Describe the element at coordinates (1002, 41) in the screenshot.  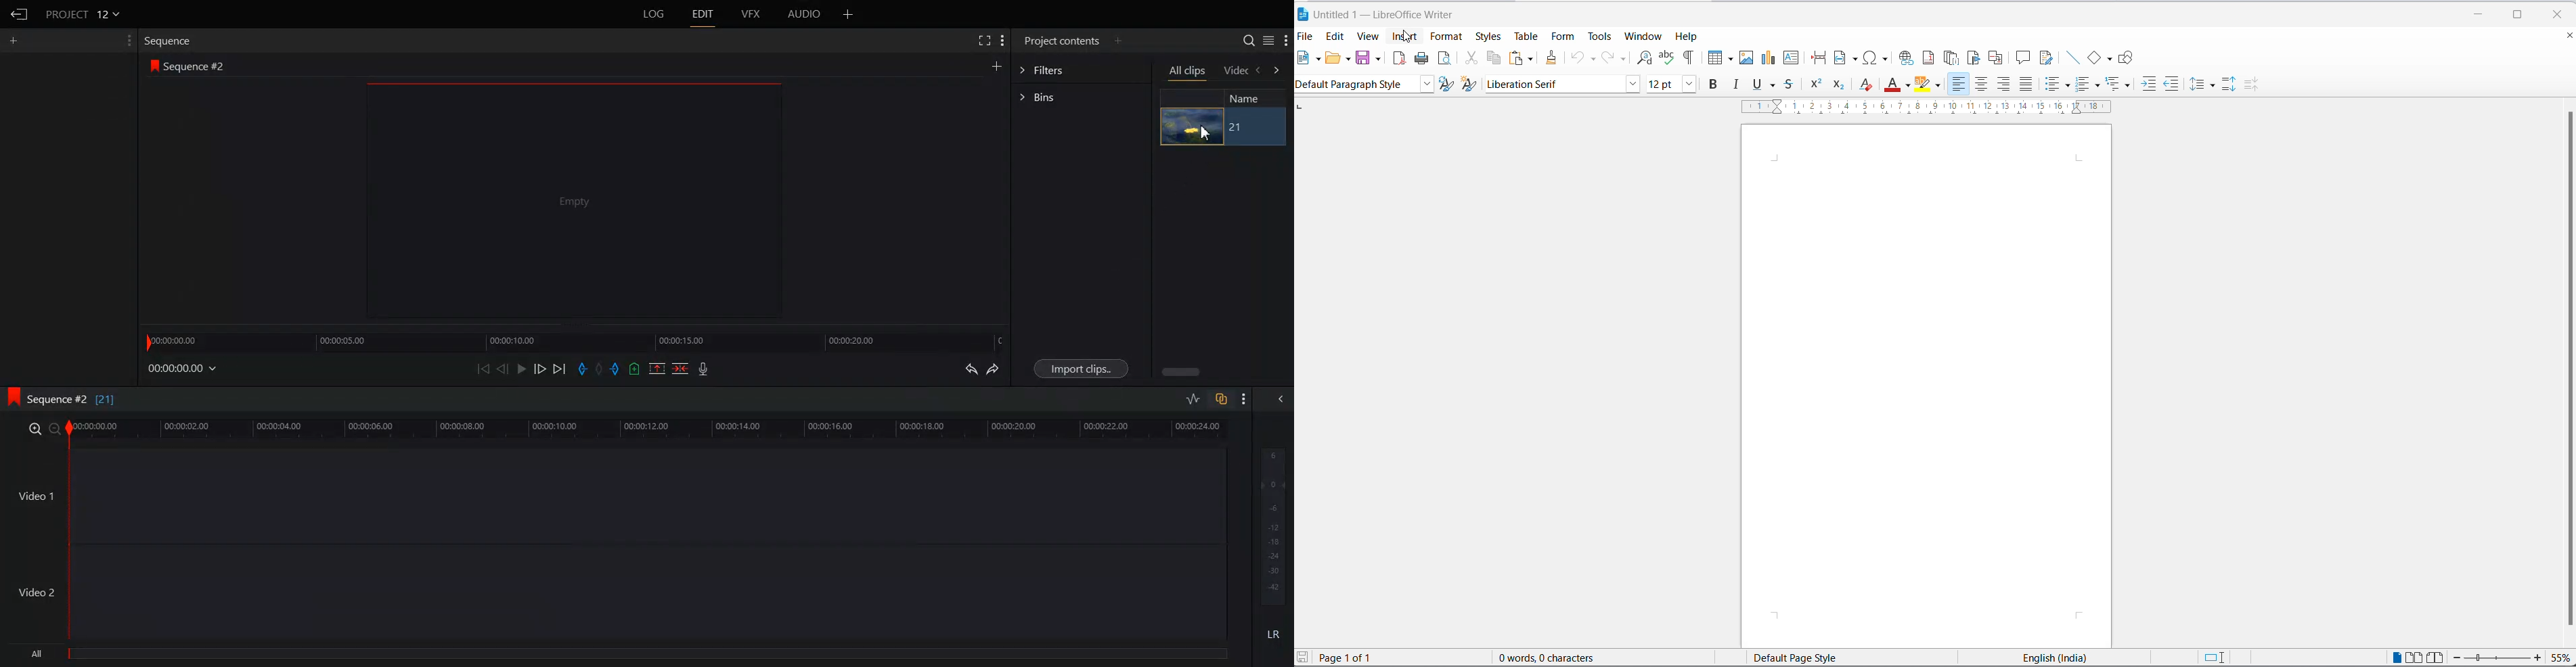
I see `Show Setting Menu` at that location.